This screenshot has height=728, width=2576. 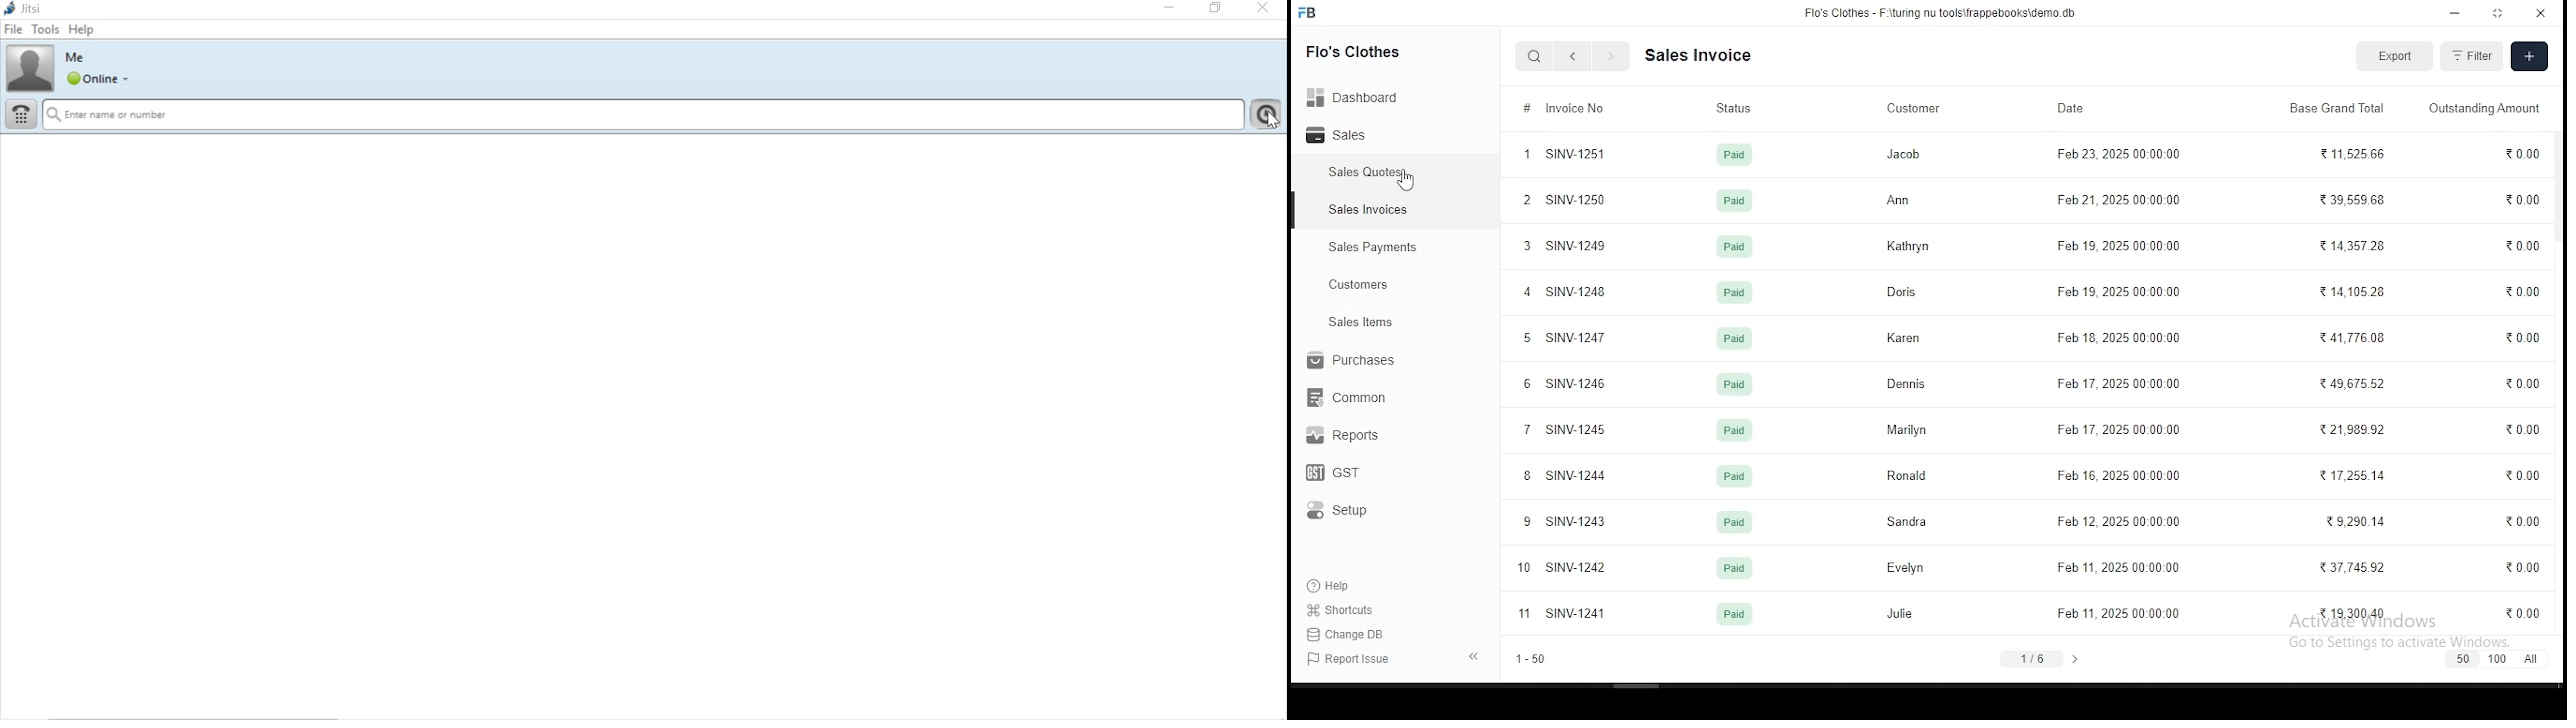 I want to click on cursor, so click(x=1411, y=178).